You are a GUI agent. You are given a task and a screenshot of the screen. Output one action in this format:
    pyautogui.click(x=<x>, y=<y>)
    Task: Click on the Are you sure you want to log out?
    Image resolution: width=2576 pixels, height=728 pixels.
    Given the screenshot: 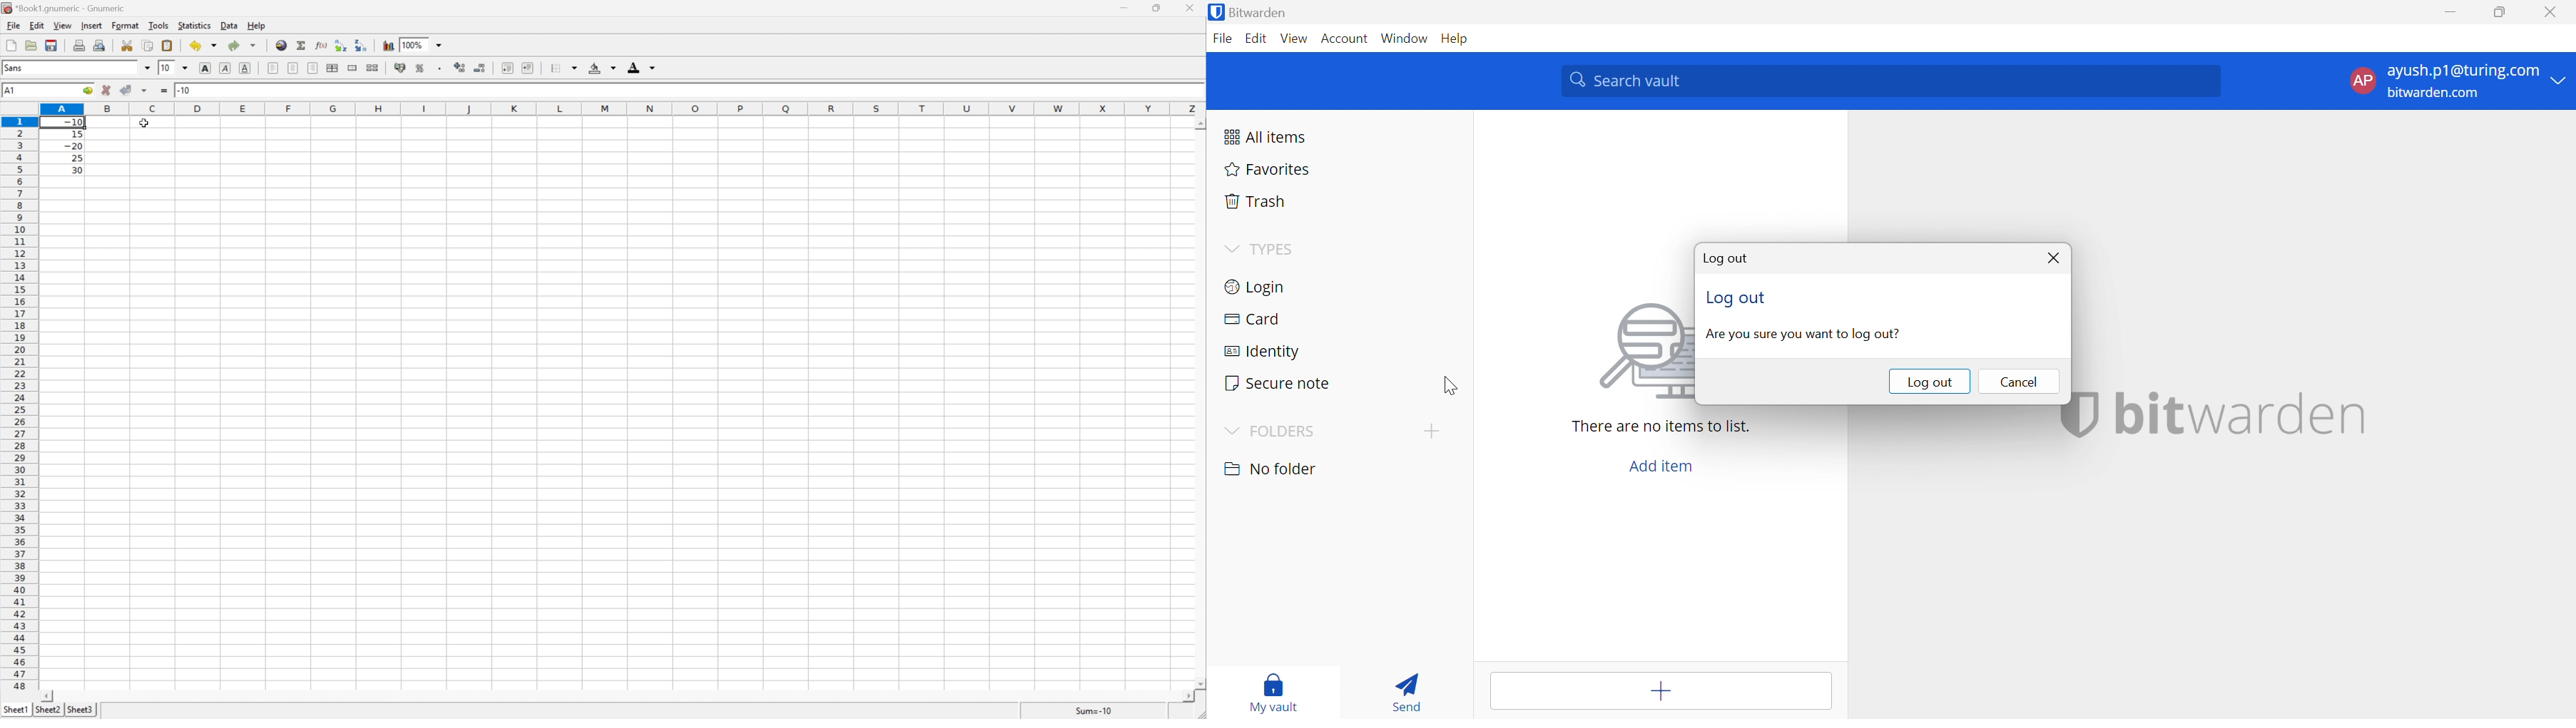 What is the action you would take?
    pyautogui.click(x=1803, y=334)
    